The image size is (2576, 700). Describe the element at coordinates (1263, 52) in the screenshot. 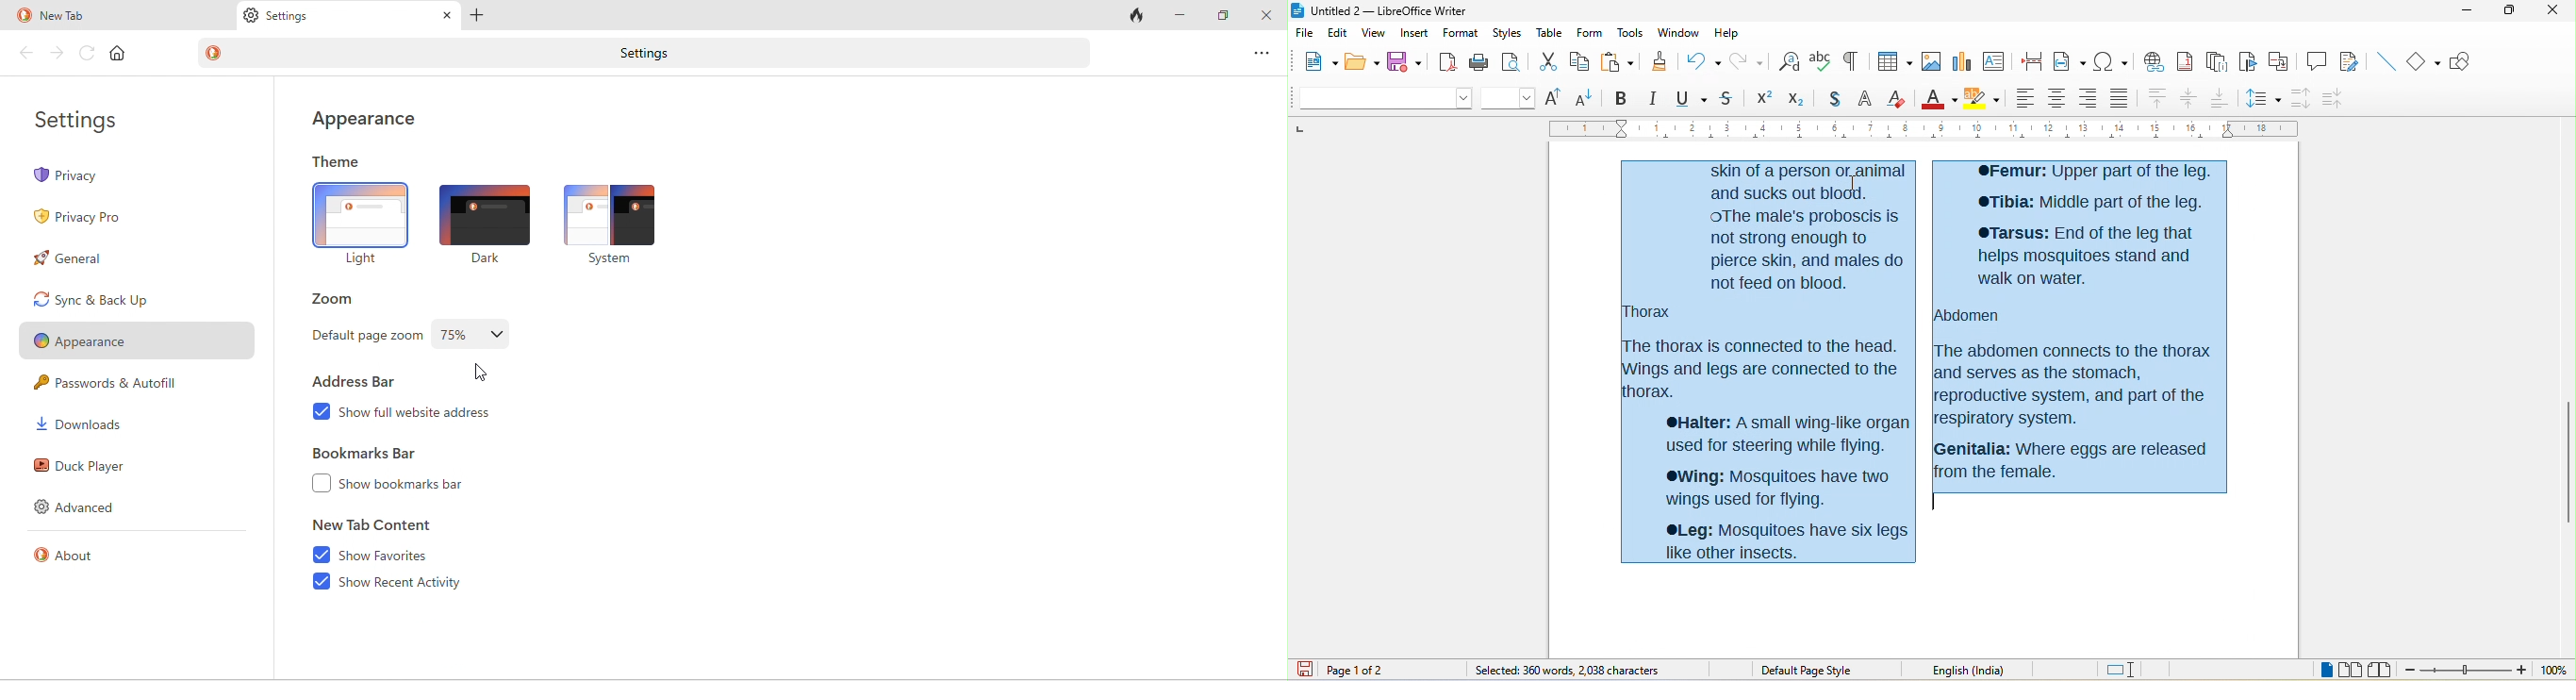

I see `options` at that location.